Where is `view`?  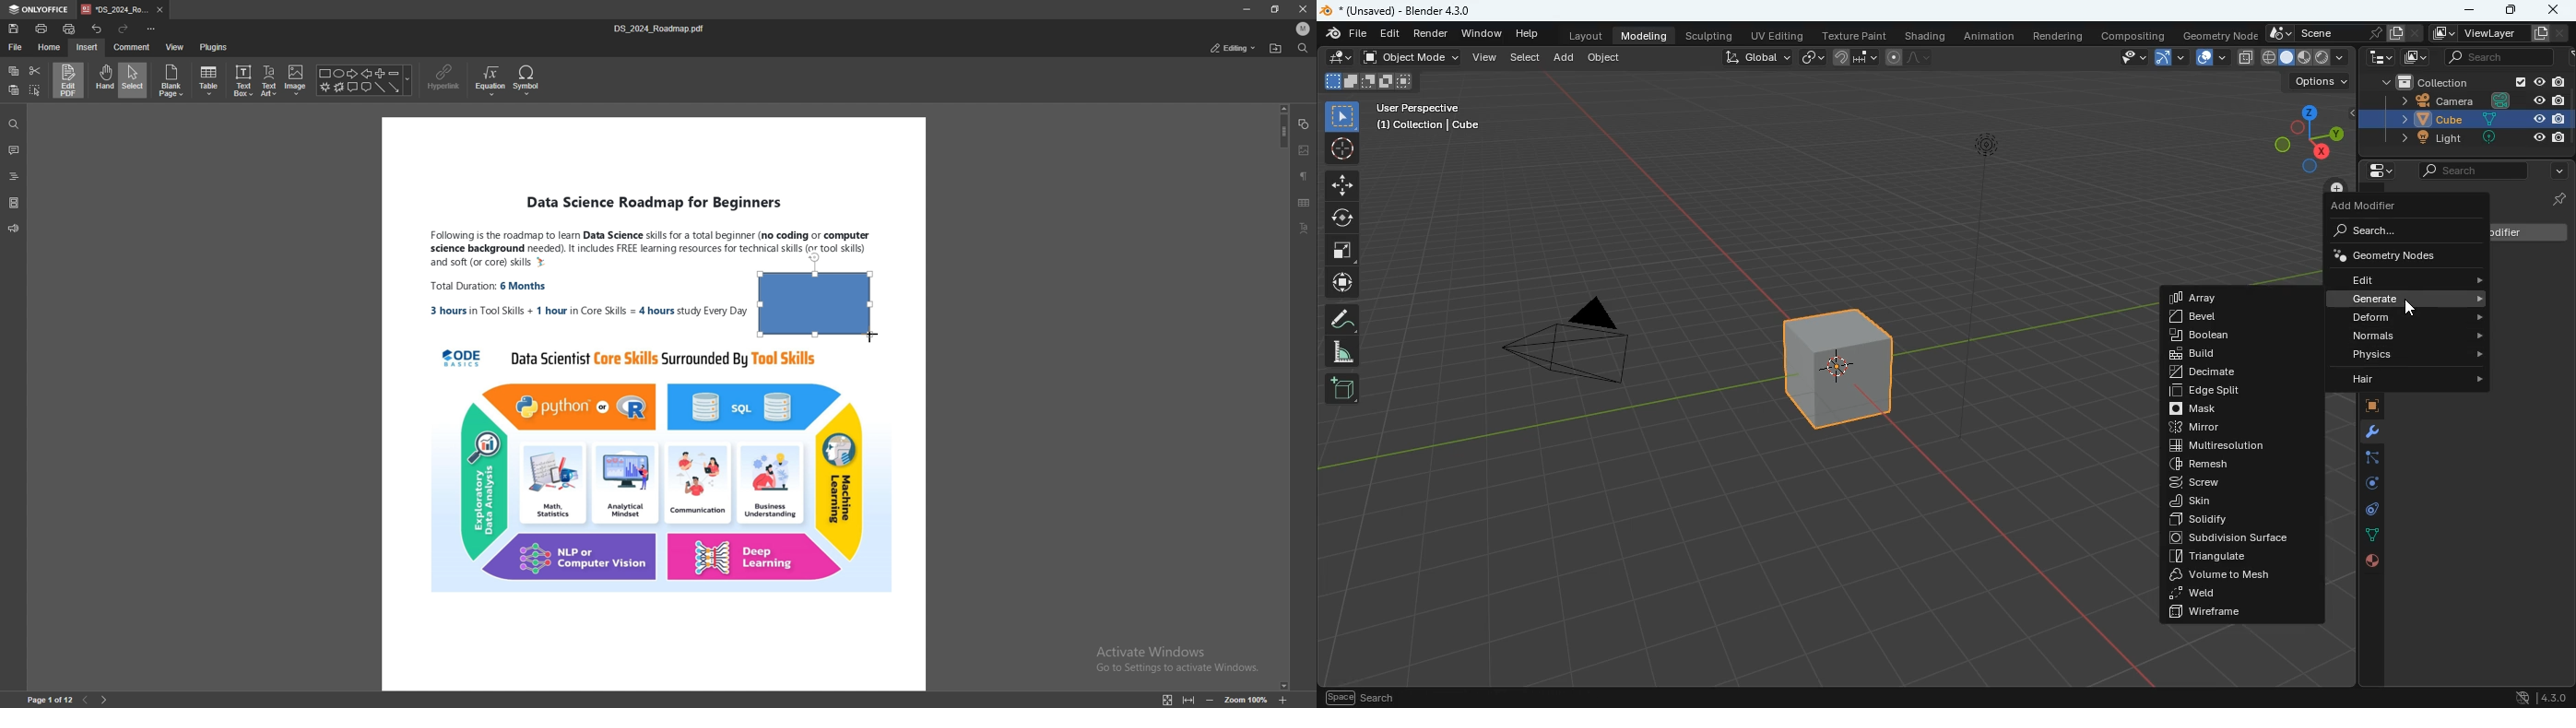 view is located at coordinates (176, 47).